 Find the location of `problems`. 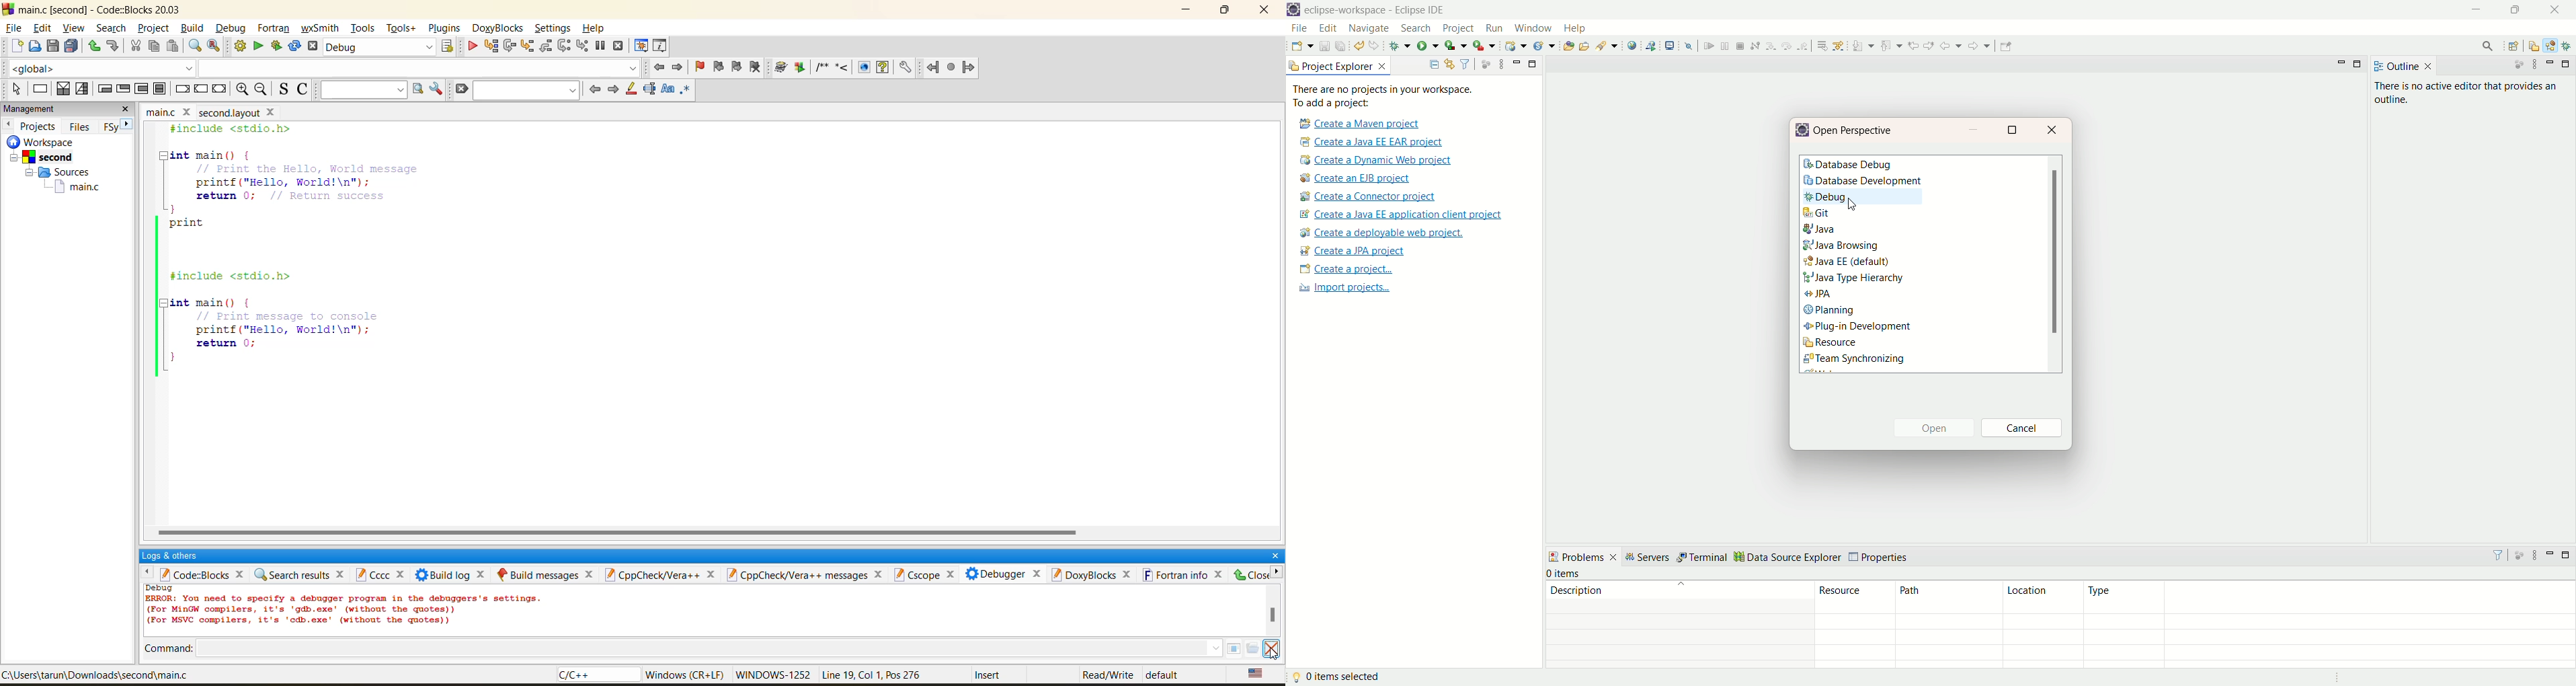

problems is located at coordinates (1584, 559).